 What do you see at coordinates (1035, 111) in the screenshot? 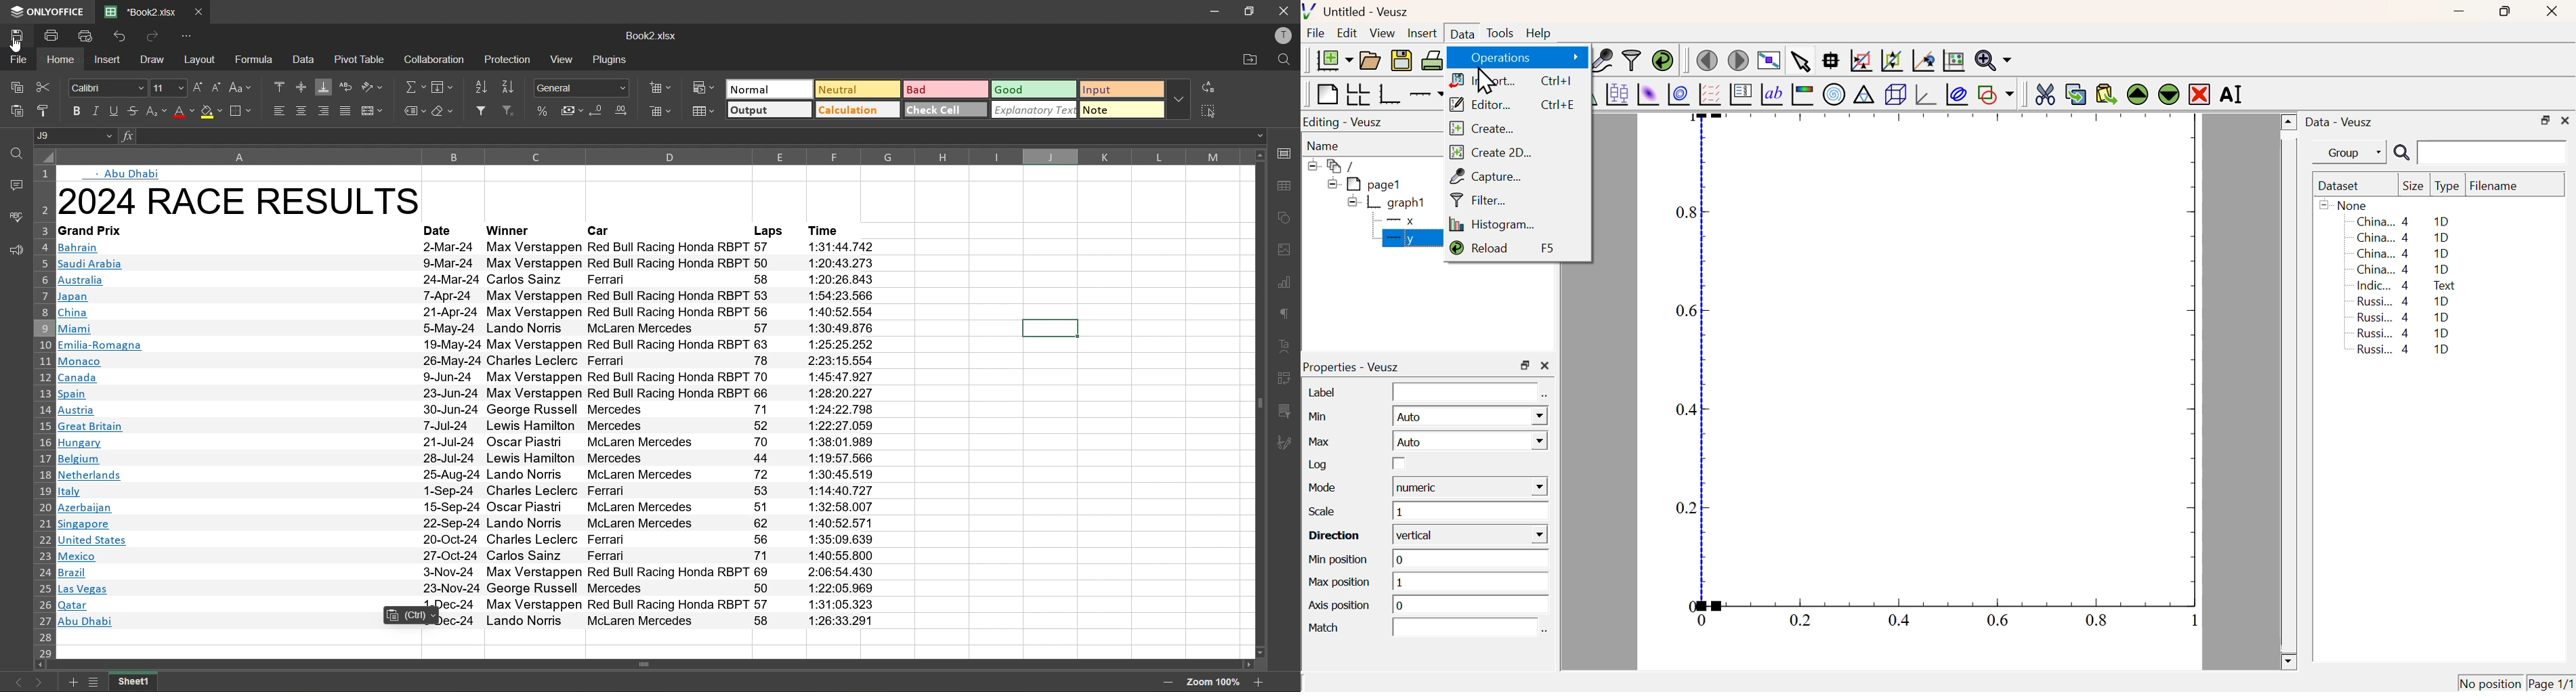
I see `explanatory text` at bounding box center [1035, 111].